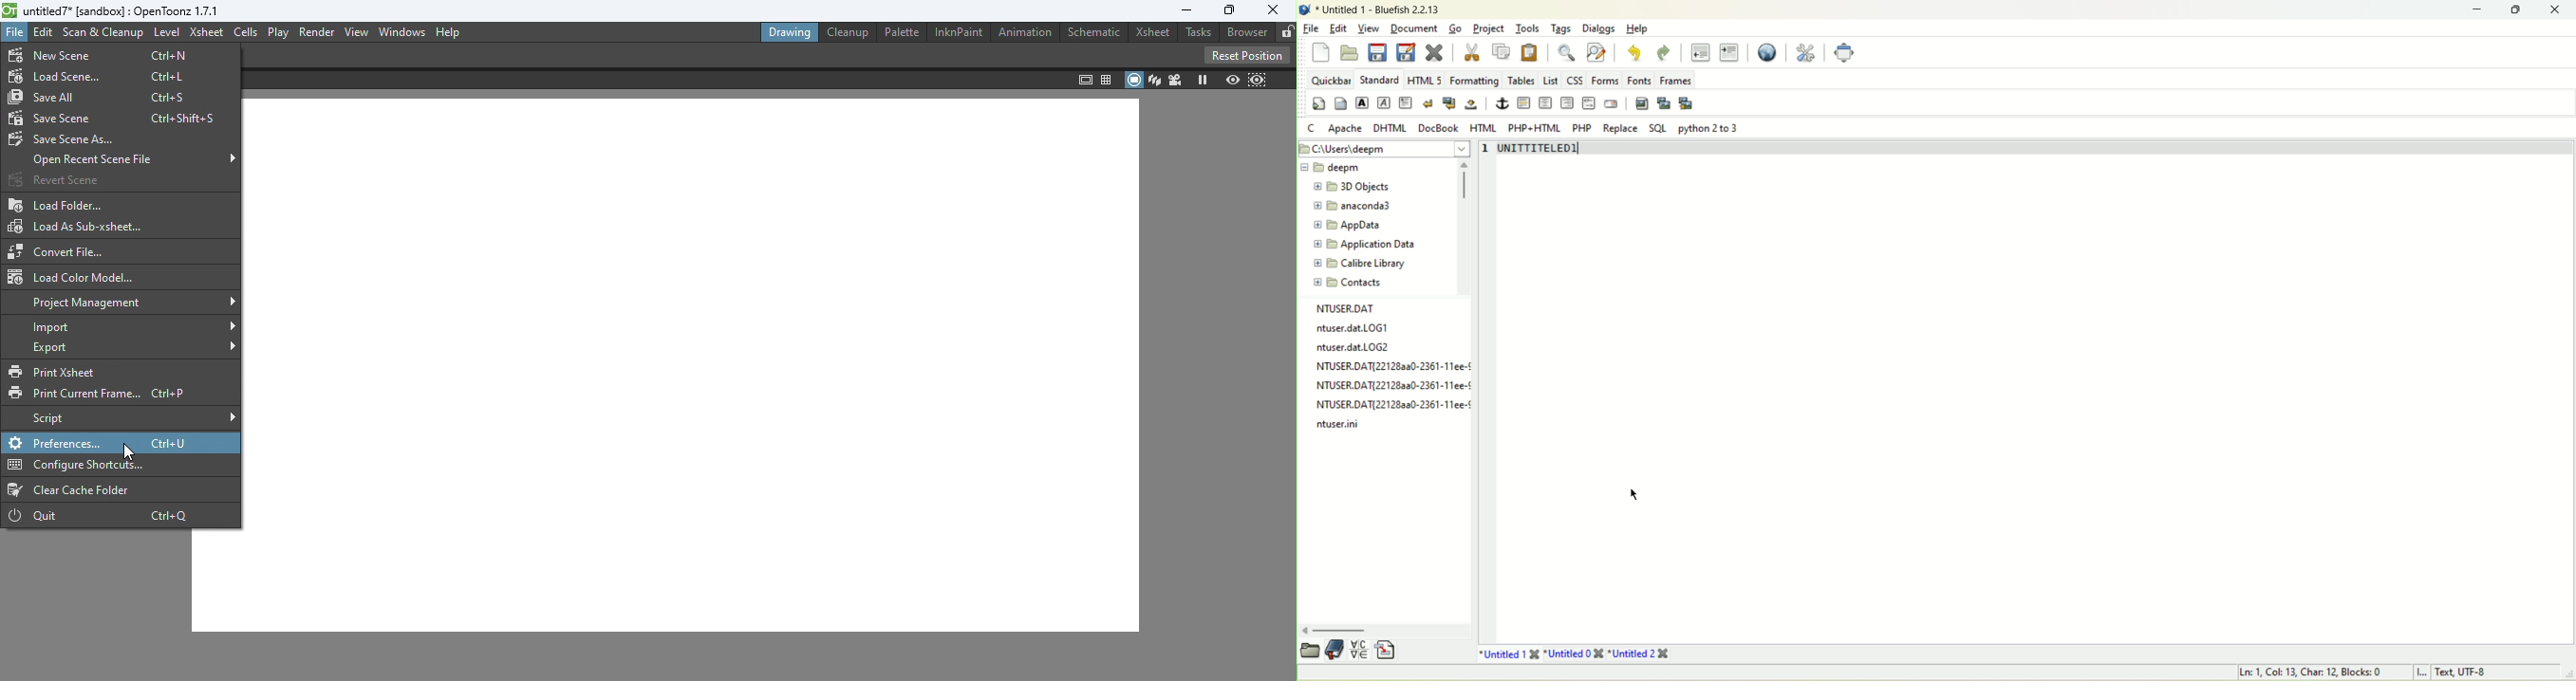 The height and width of the screenshot is (700, 2576). What do you see at coordinates (134, 452) in the screenshot?
I see `cursor` at bounding box center [134, 452].